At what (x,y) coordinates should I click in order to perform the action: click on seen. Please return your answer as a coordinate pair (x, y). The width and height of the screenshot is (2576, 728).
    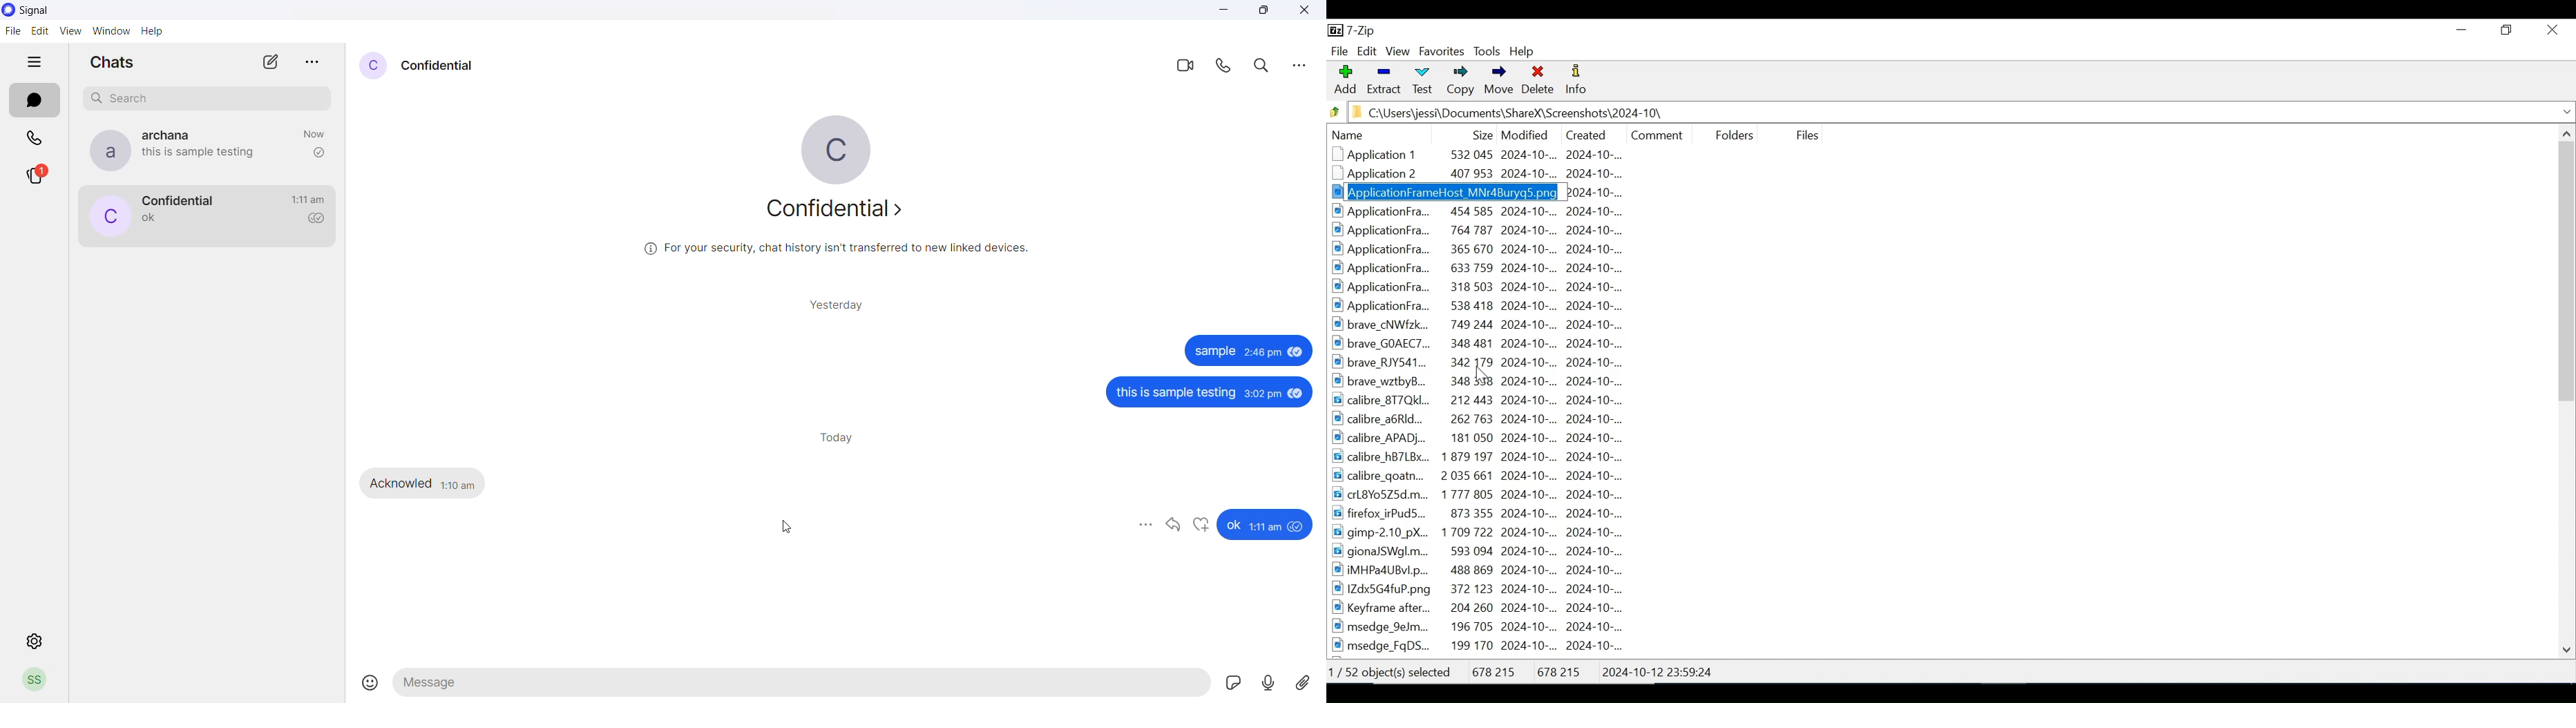
    Looking at the image, I should click on (1297, 394).